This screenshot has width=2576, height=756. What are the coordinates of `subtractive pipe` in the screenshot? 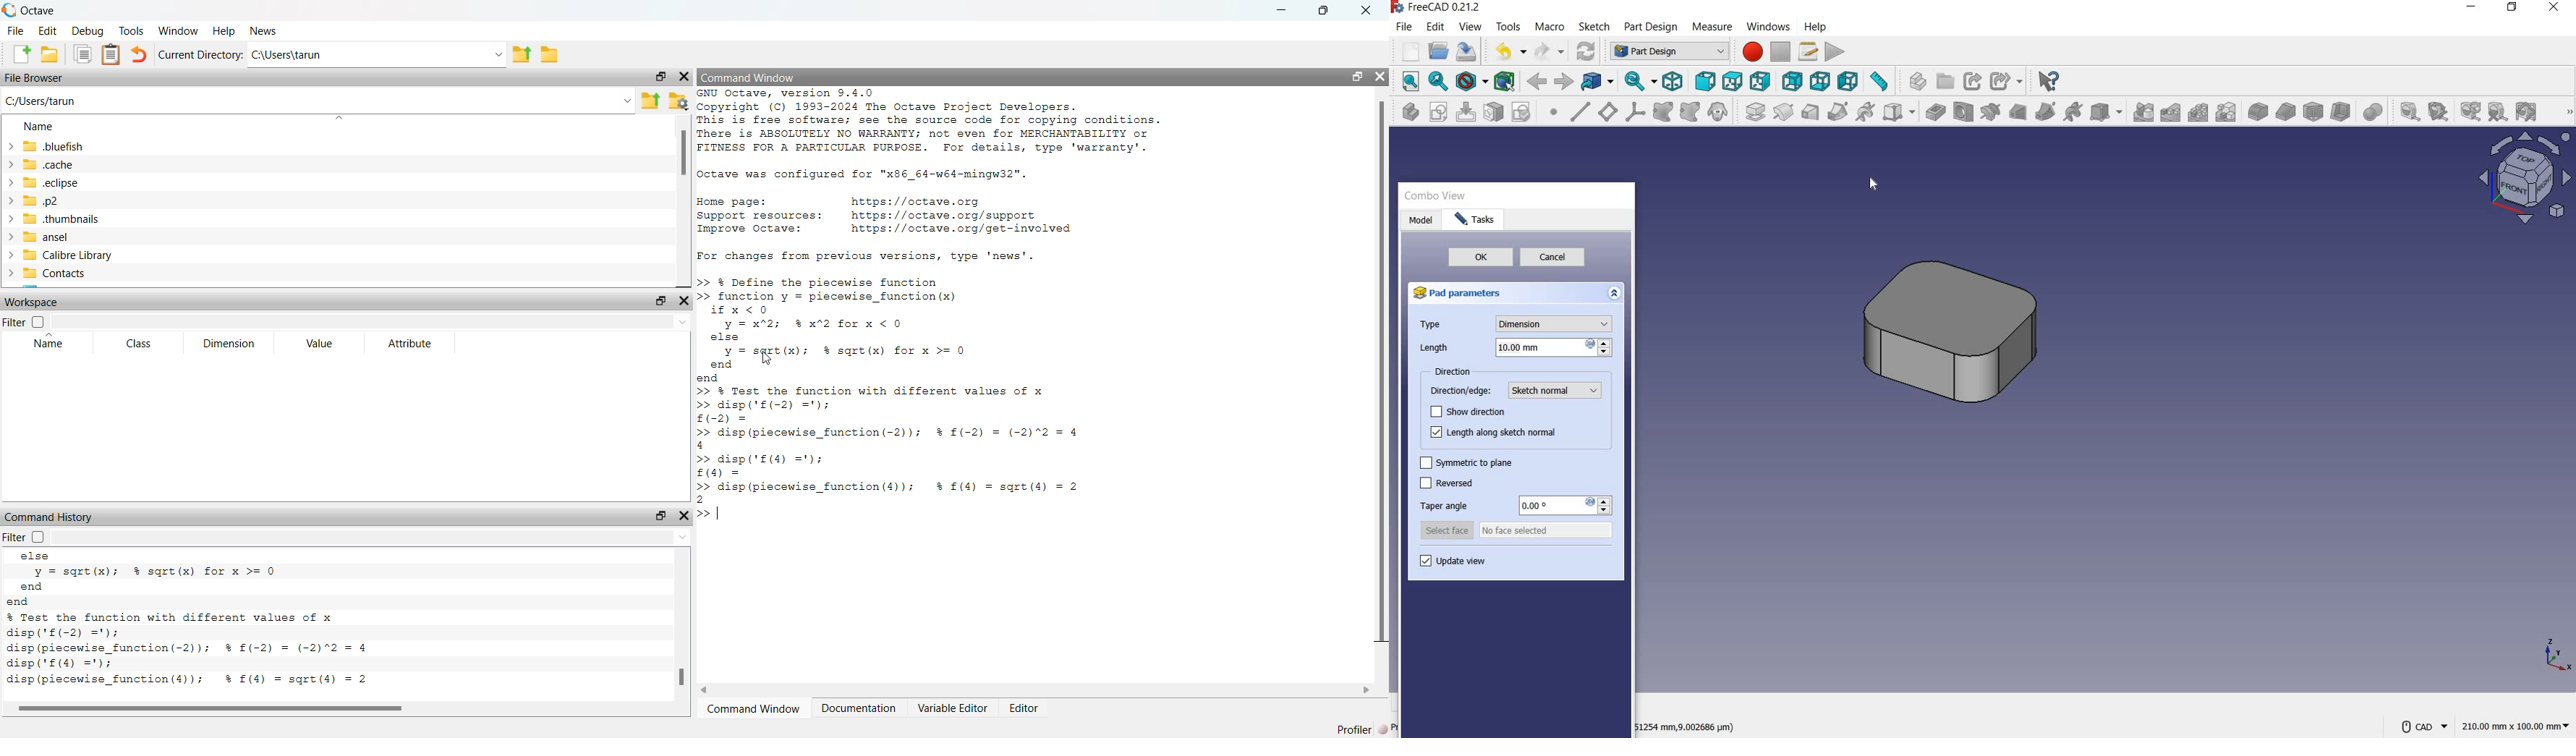 It's located at (2046, 111).